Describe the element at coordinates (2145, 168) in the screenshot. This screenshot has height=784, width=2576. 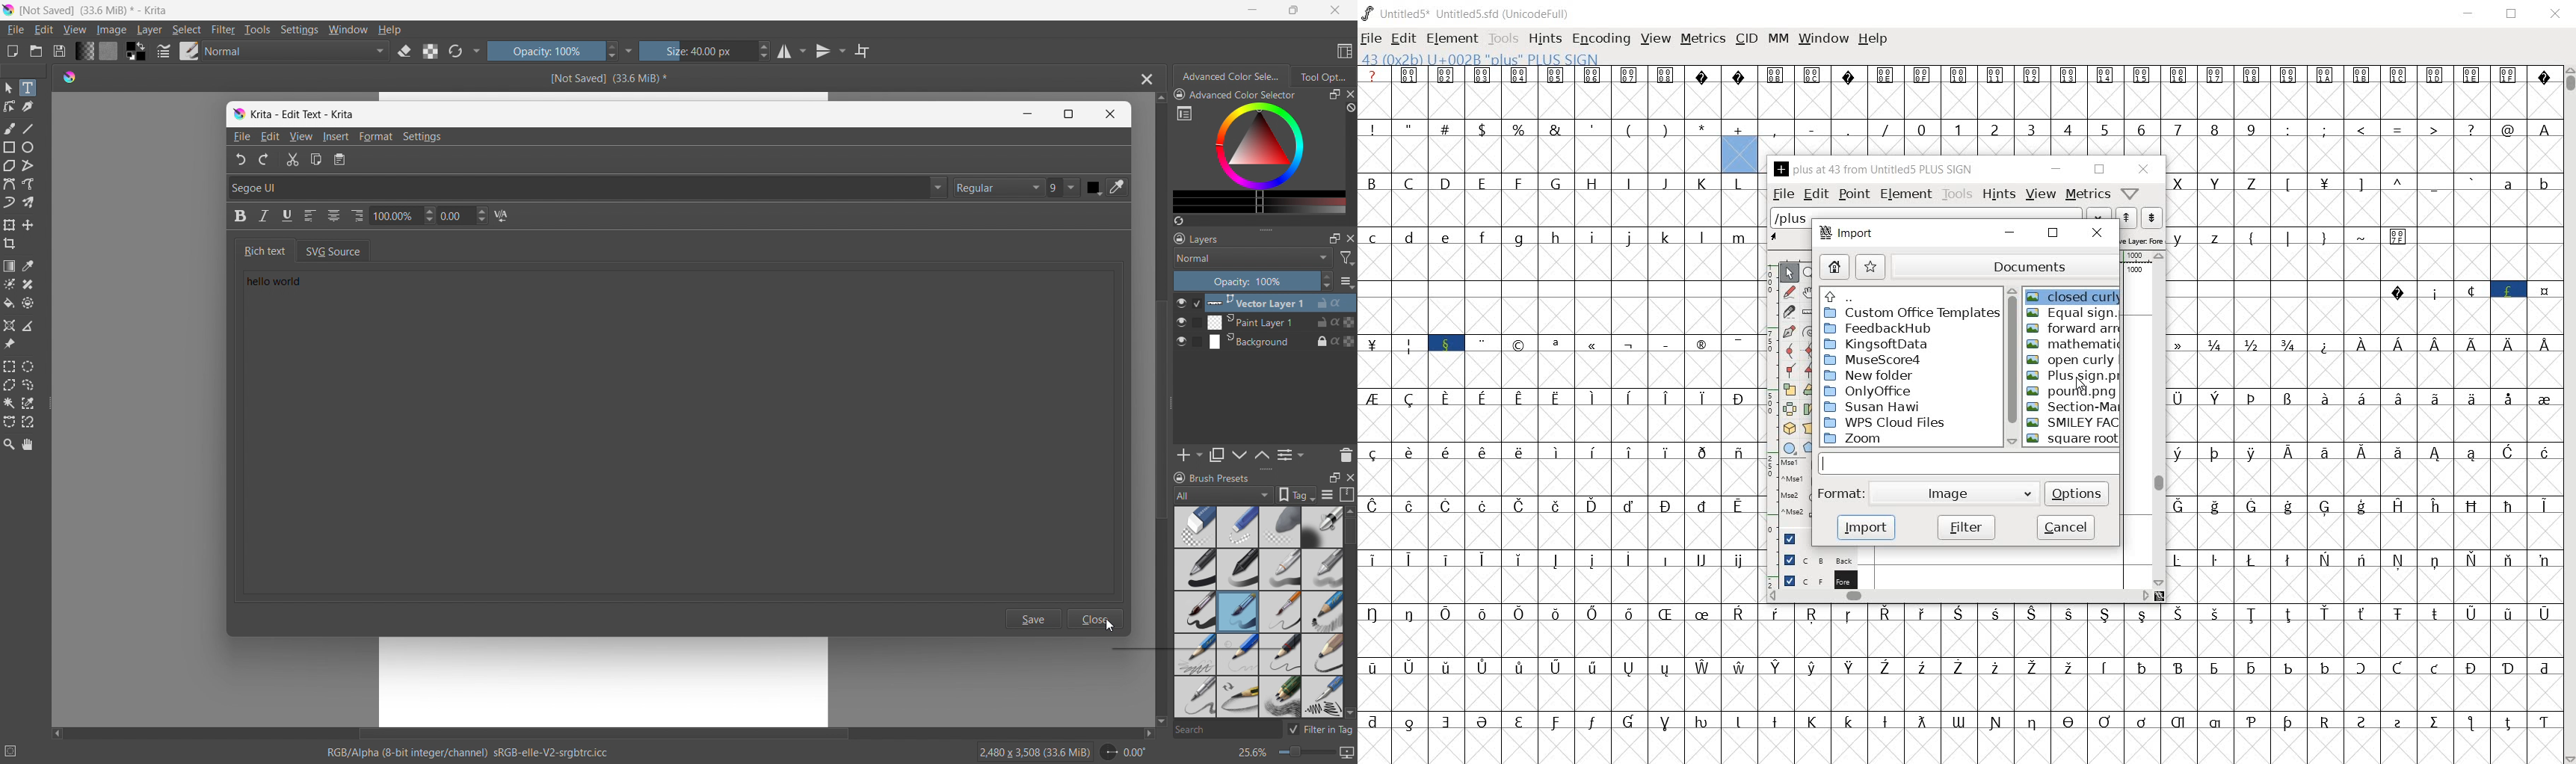
I see `close` at that location.